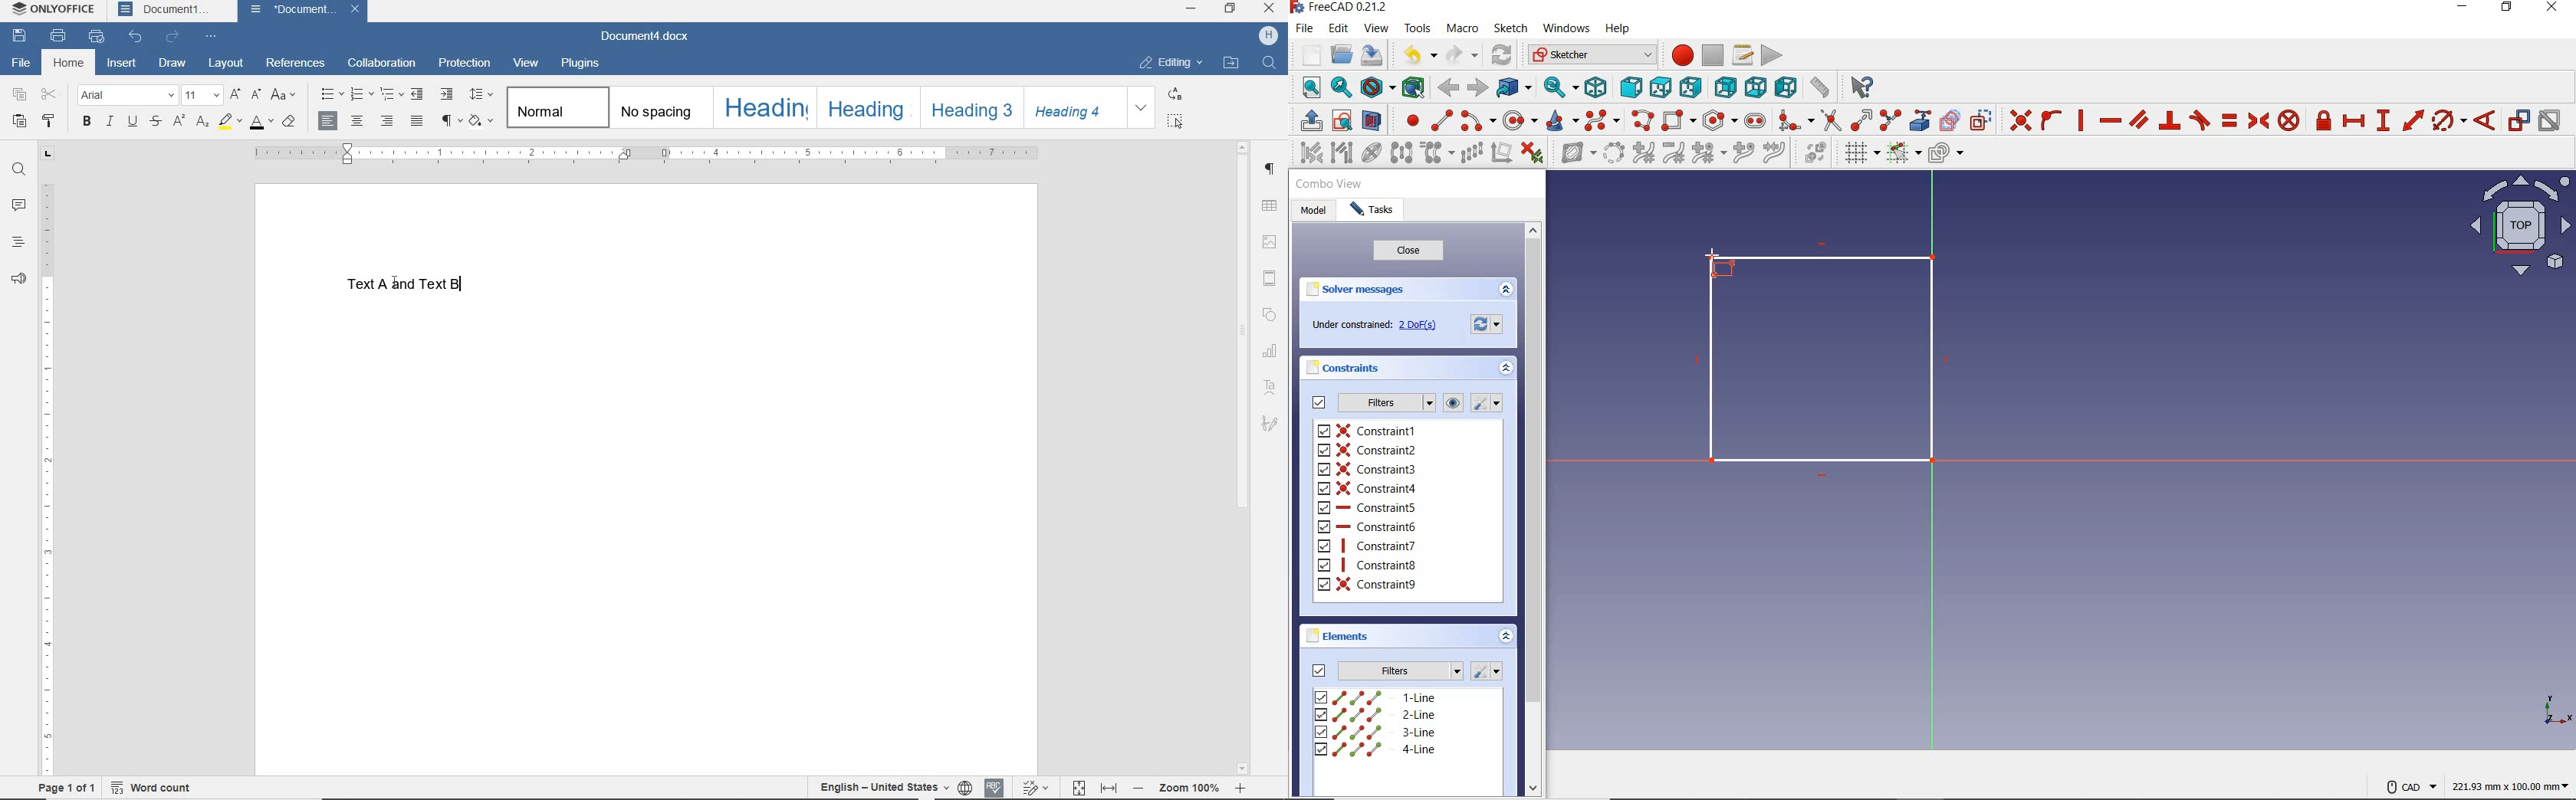  I want to click on REFERENCES, so click(296, 64).